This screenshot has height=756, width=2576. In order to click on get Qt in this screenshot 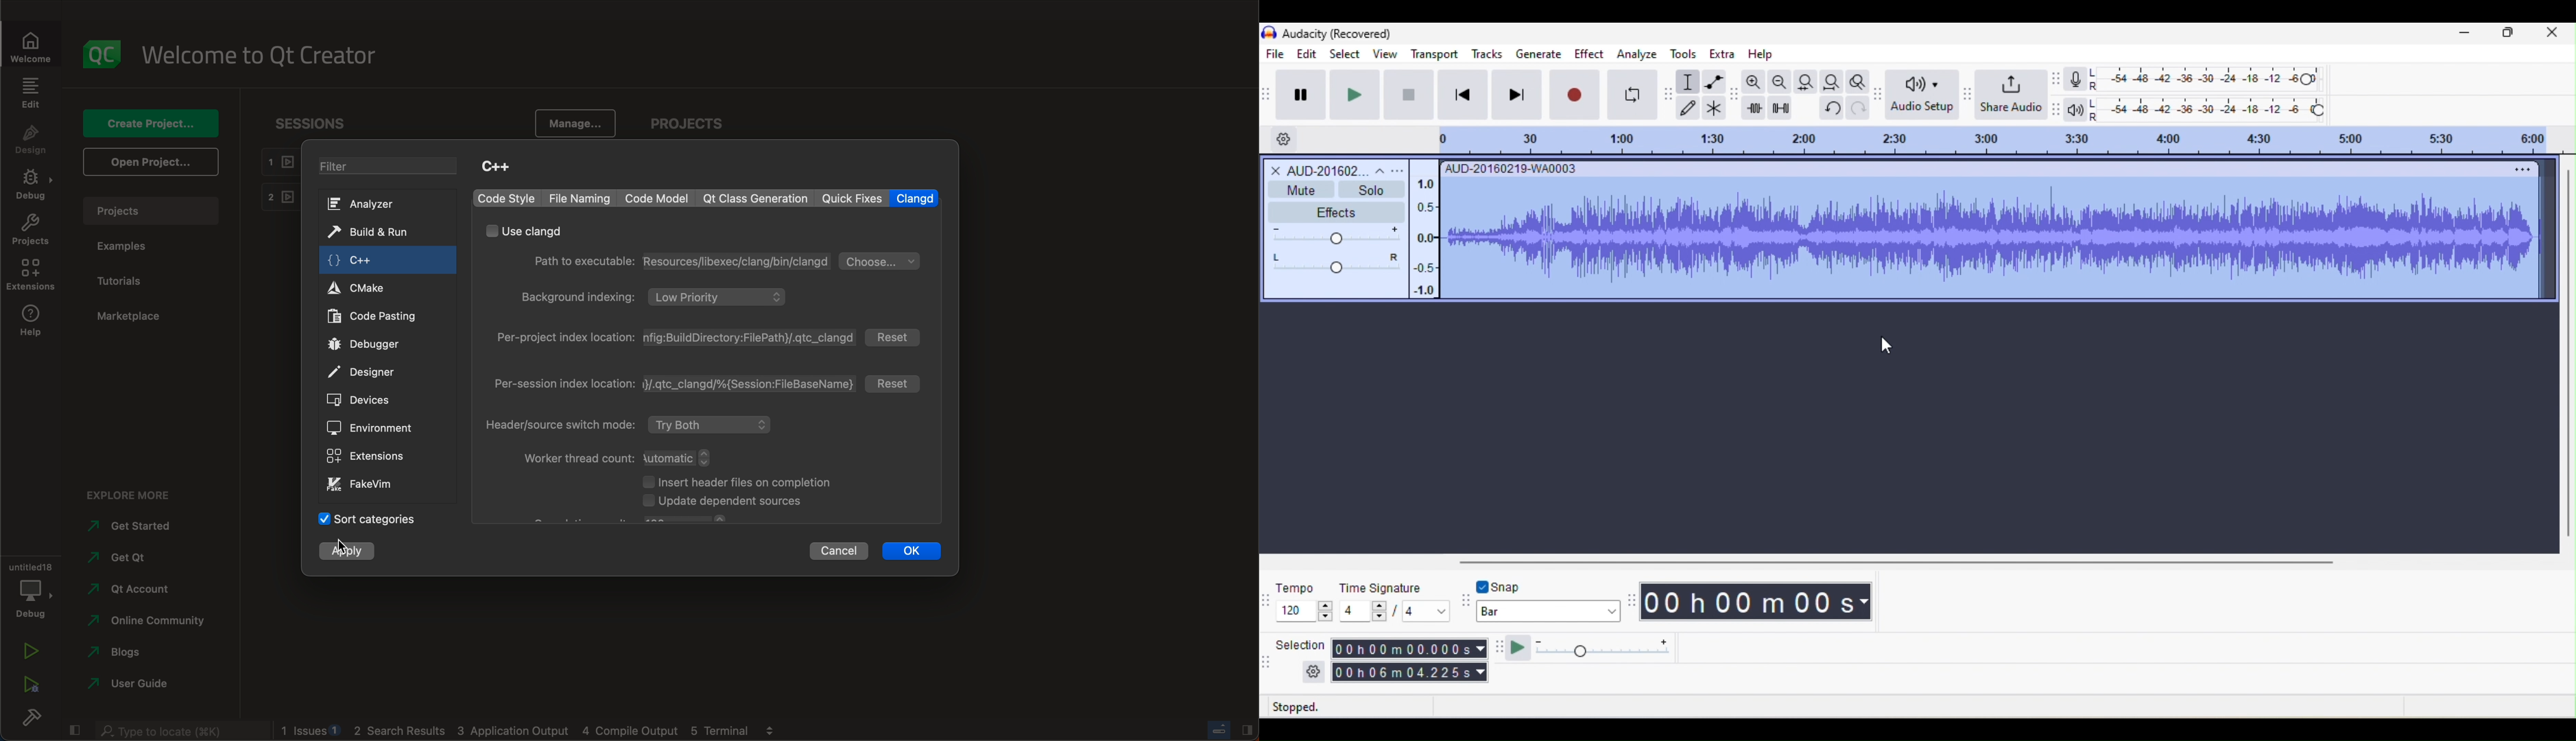, I will do `click(123, 559)`.